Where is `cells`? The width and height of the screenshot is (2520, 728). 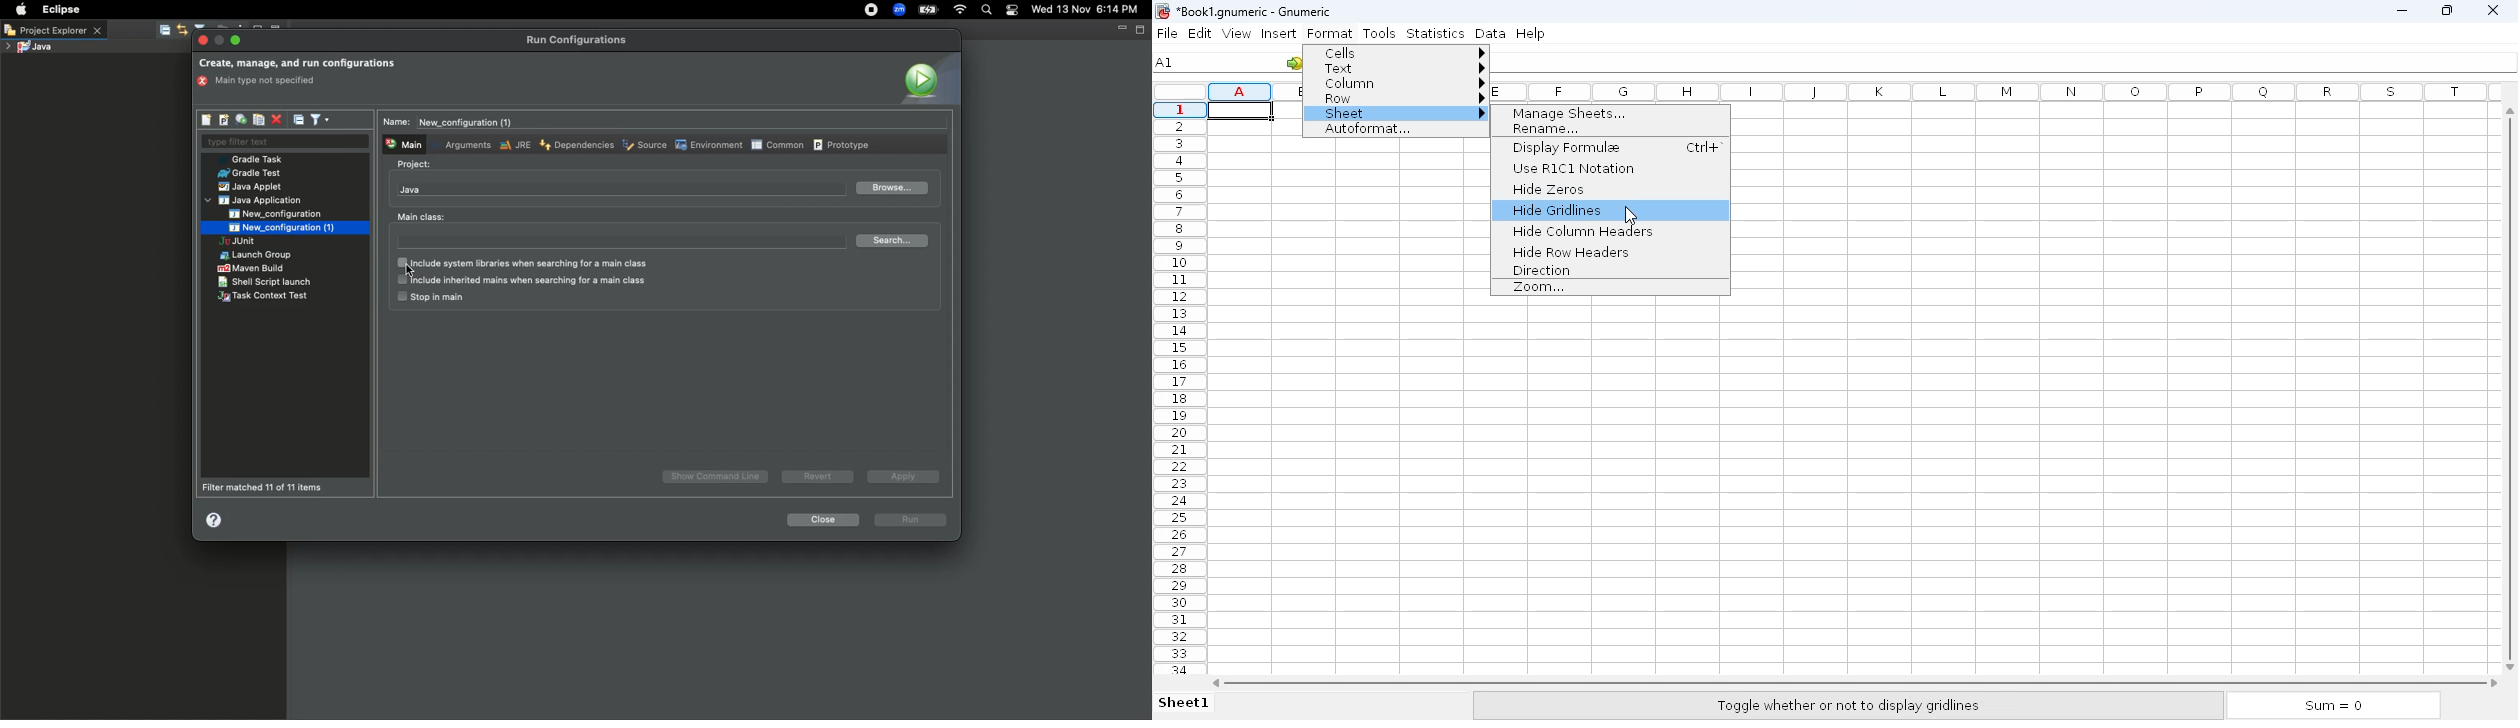 cells is located at coordinates (1400, 52).